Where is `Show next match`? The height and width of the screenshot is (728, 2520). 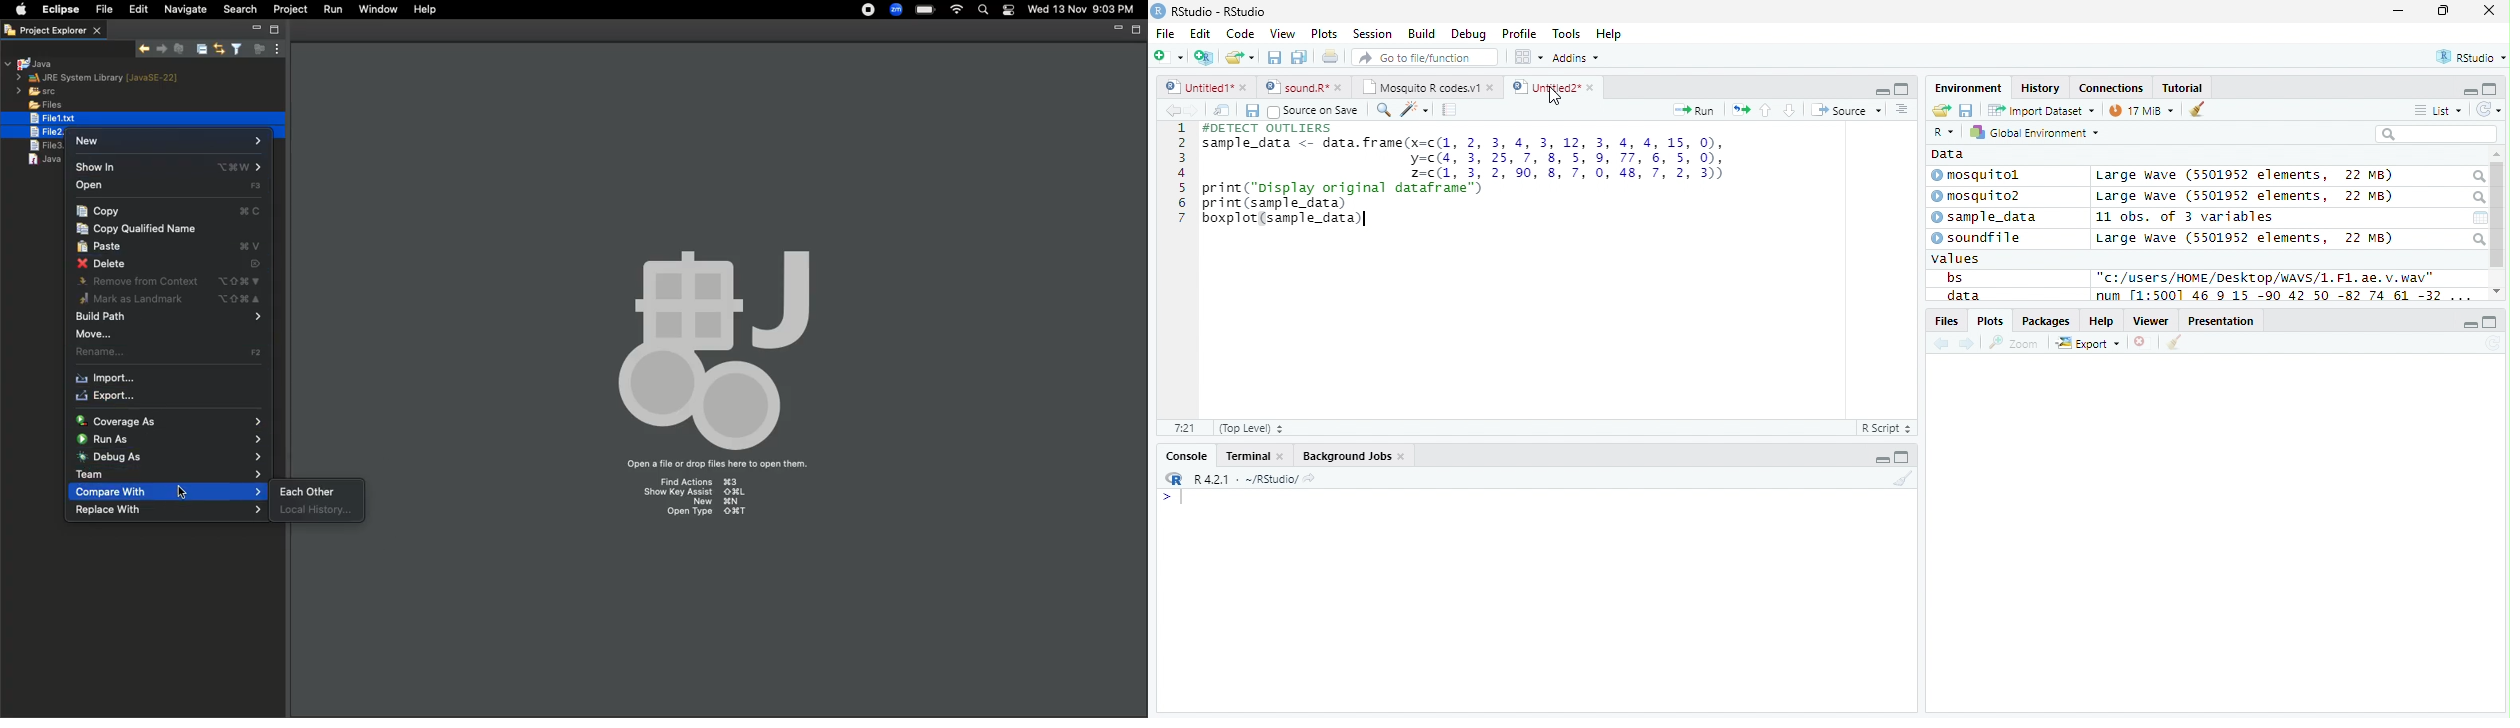 Show next match is located at coordinates (146, 47).